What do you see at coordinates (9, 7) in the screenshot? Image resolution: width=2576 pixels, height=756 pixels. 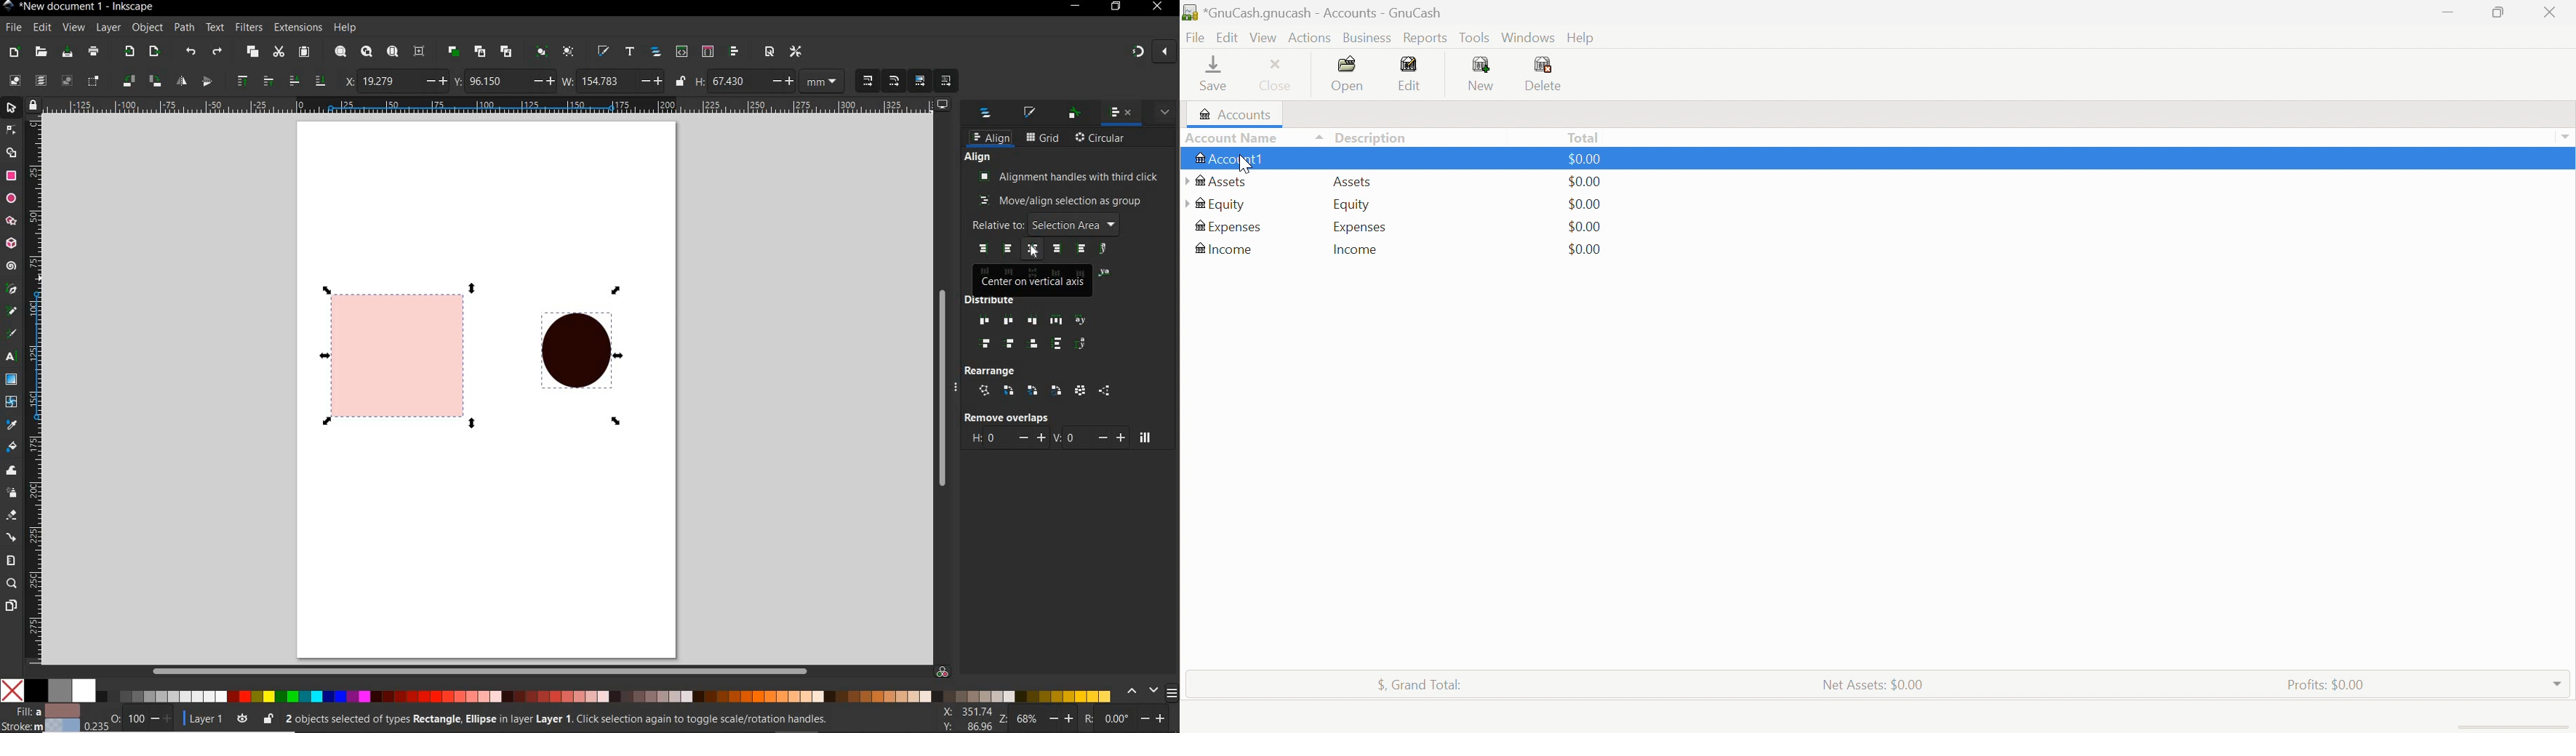 I see `Inkscape` at bounding box center [9, 7].